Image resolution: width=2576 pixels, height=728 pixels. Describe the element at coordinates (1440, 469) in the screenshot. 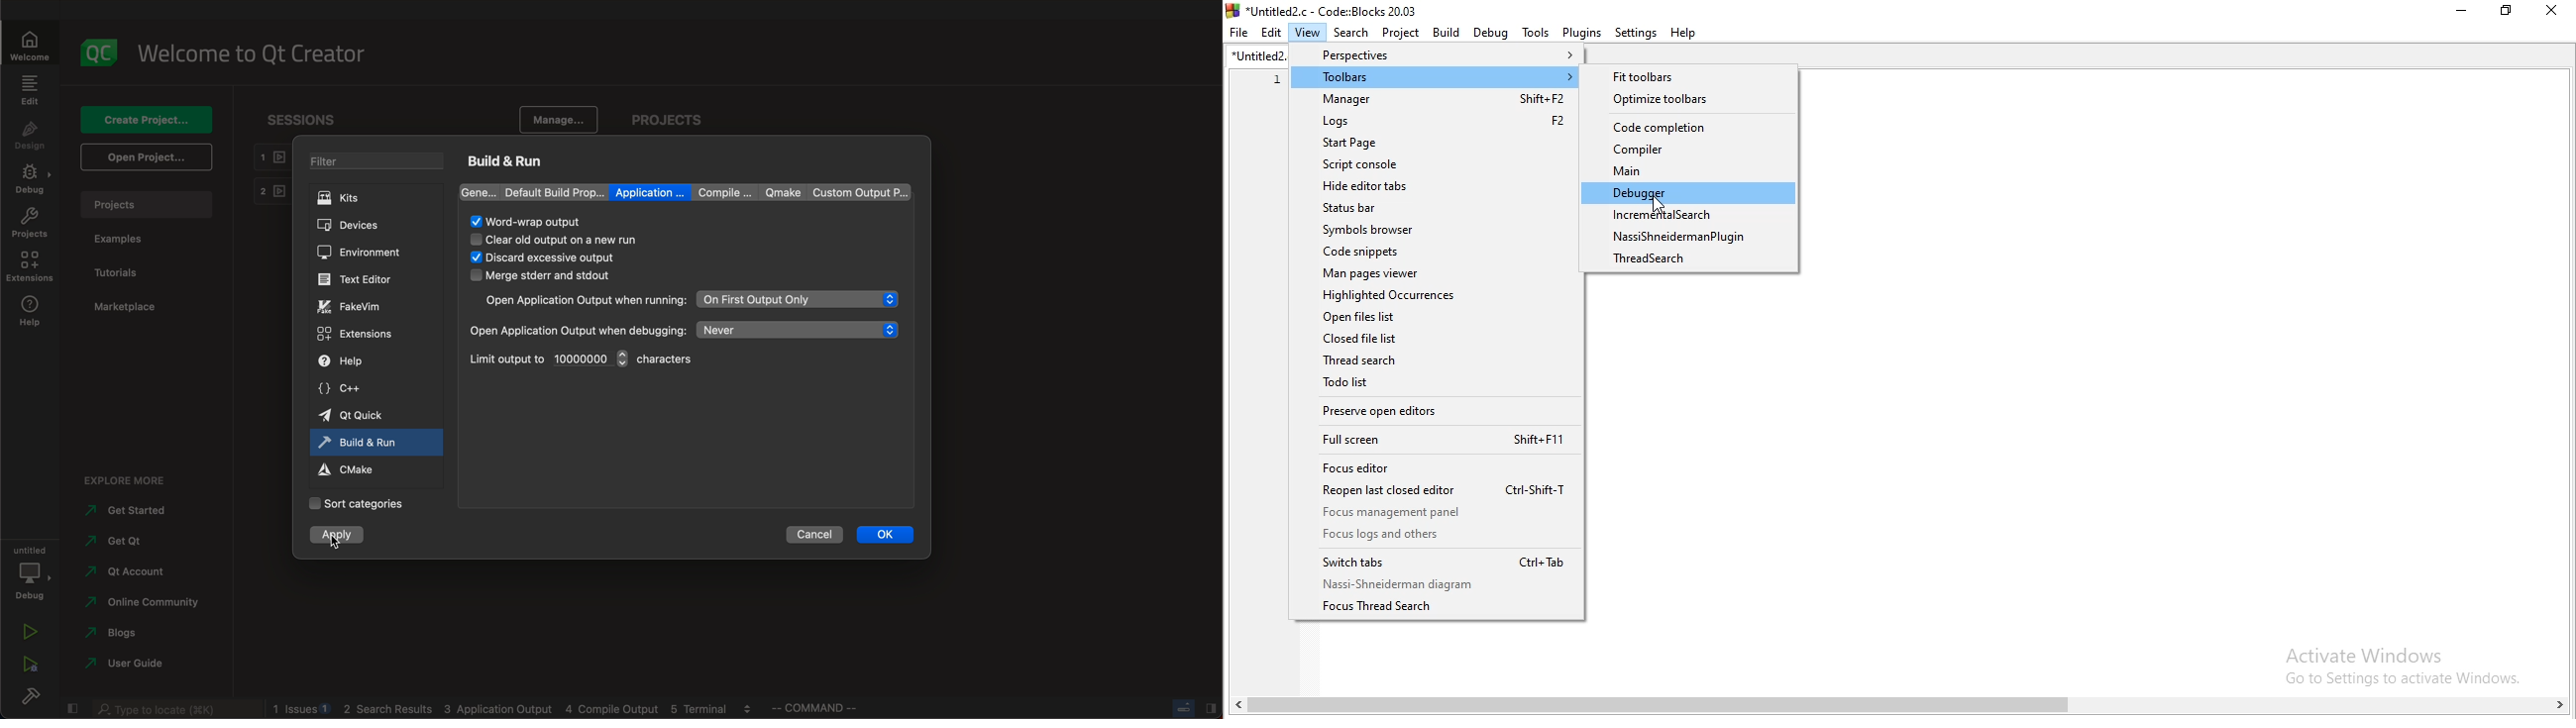

I see `Focus editor` at that location.